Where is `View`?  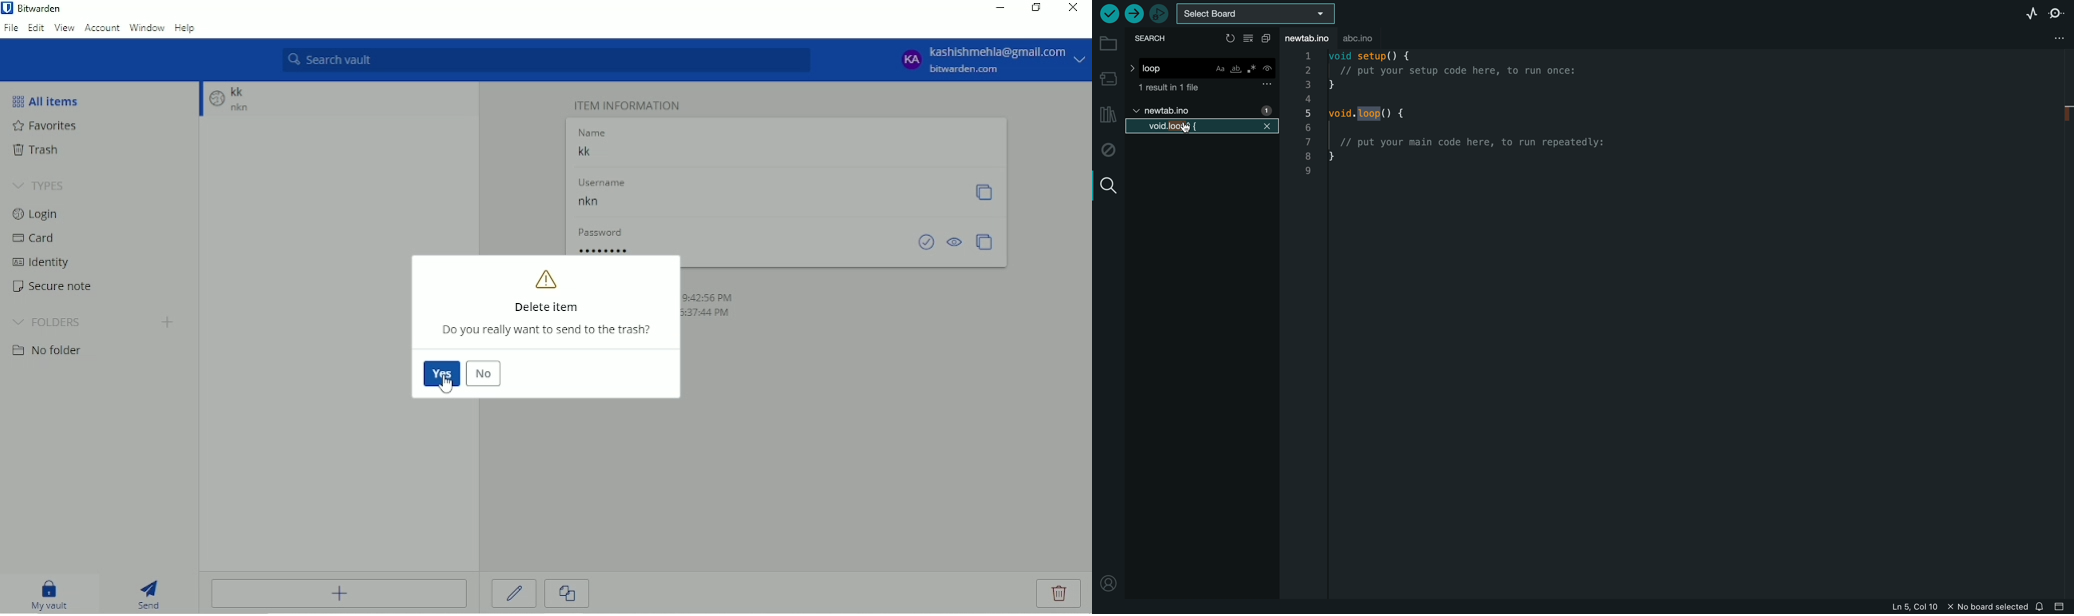
View is located at coordinates (65, 28).